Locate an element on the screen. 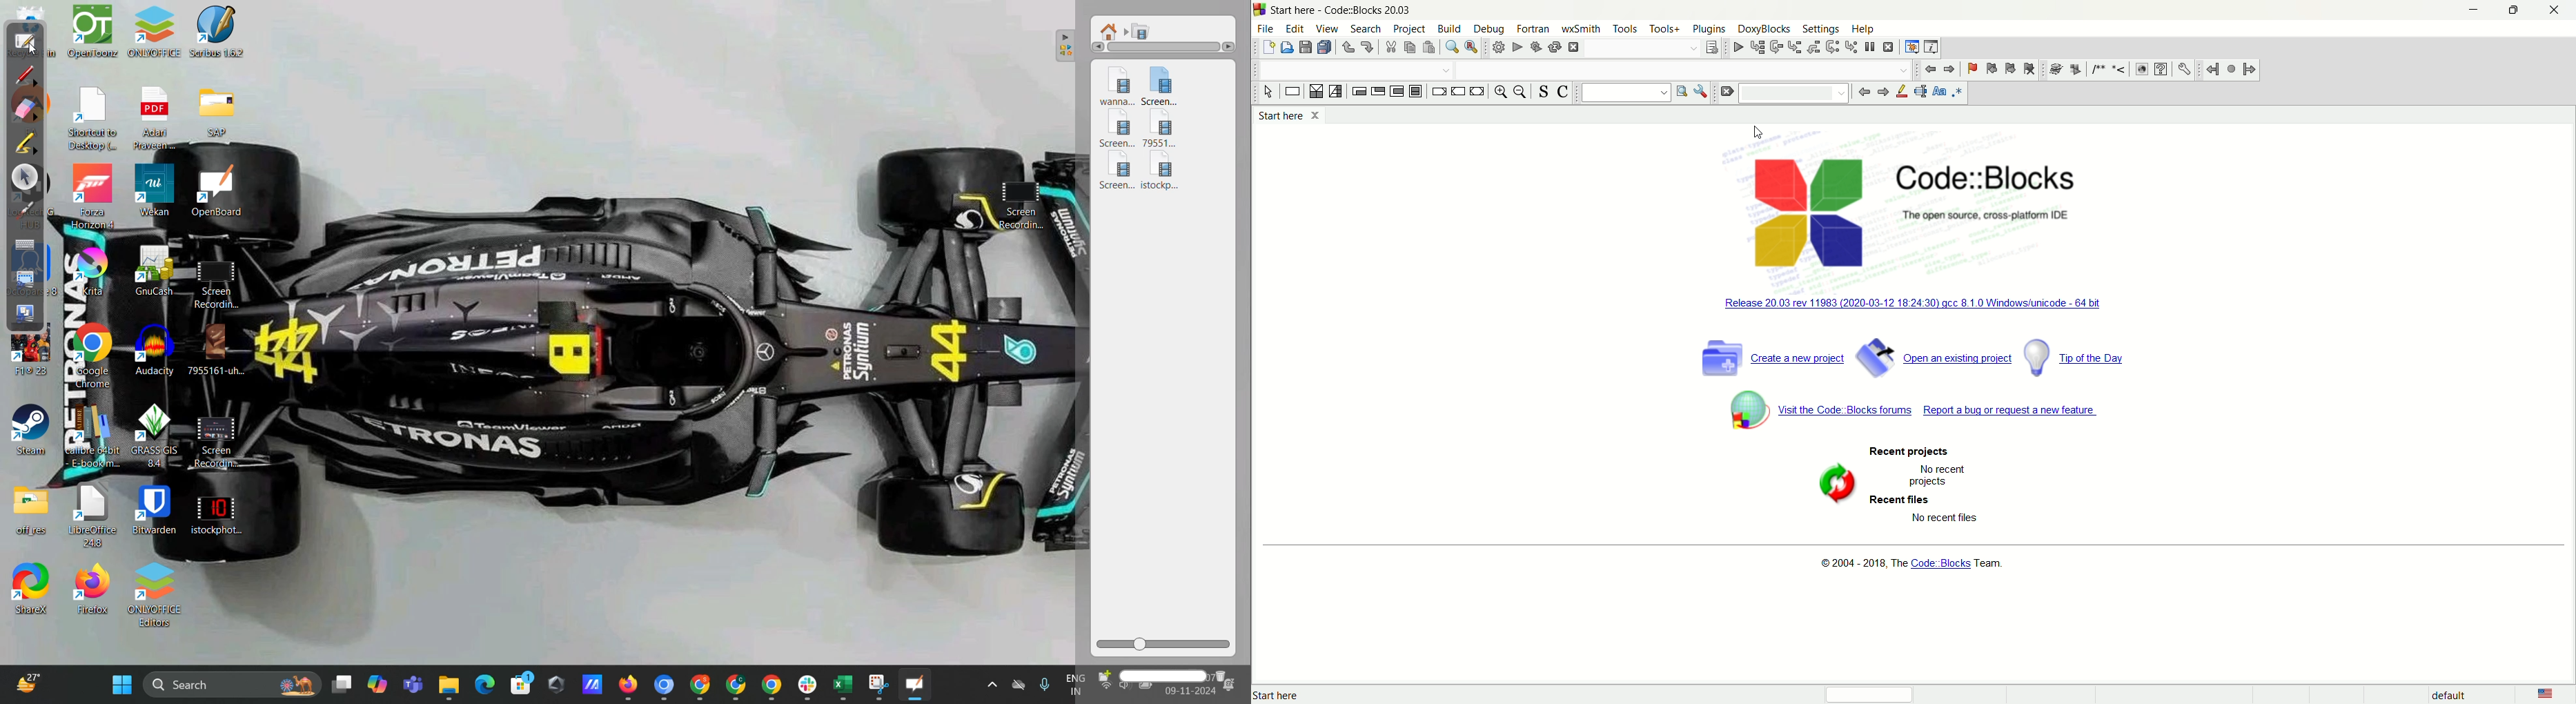 This screenshot has height=728, width=2576. New descktop is located at coordinates (343, 682).